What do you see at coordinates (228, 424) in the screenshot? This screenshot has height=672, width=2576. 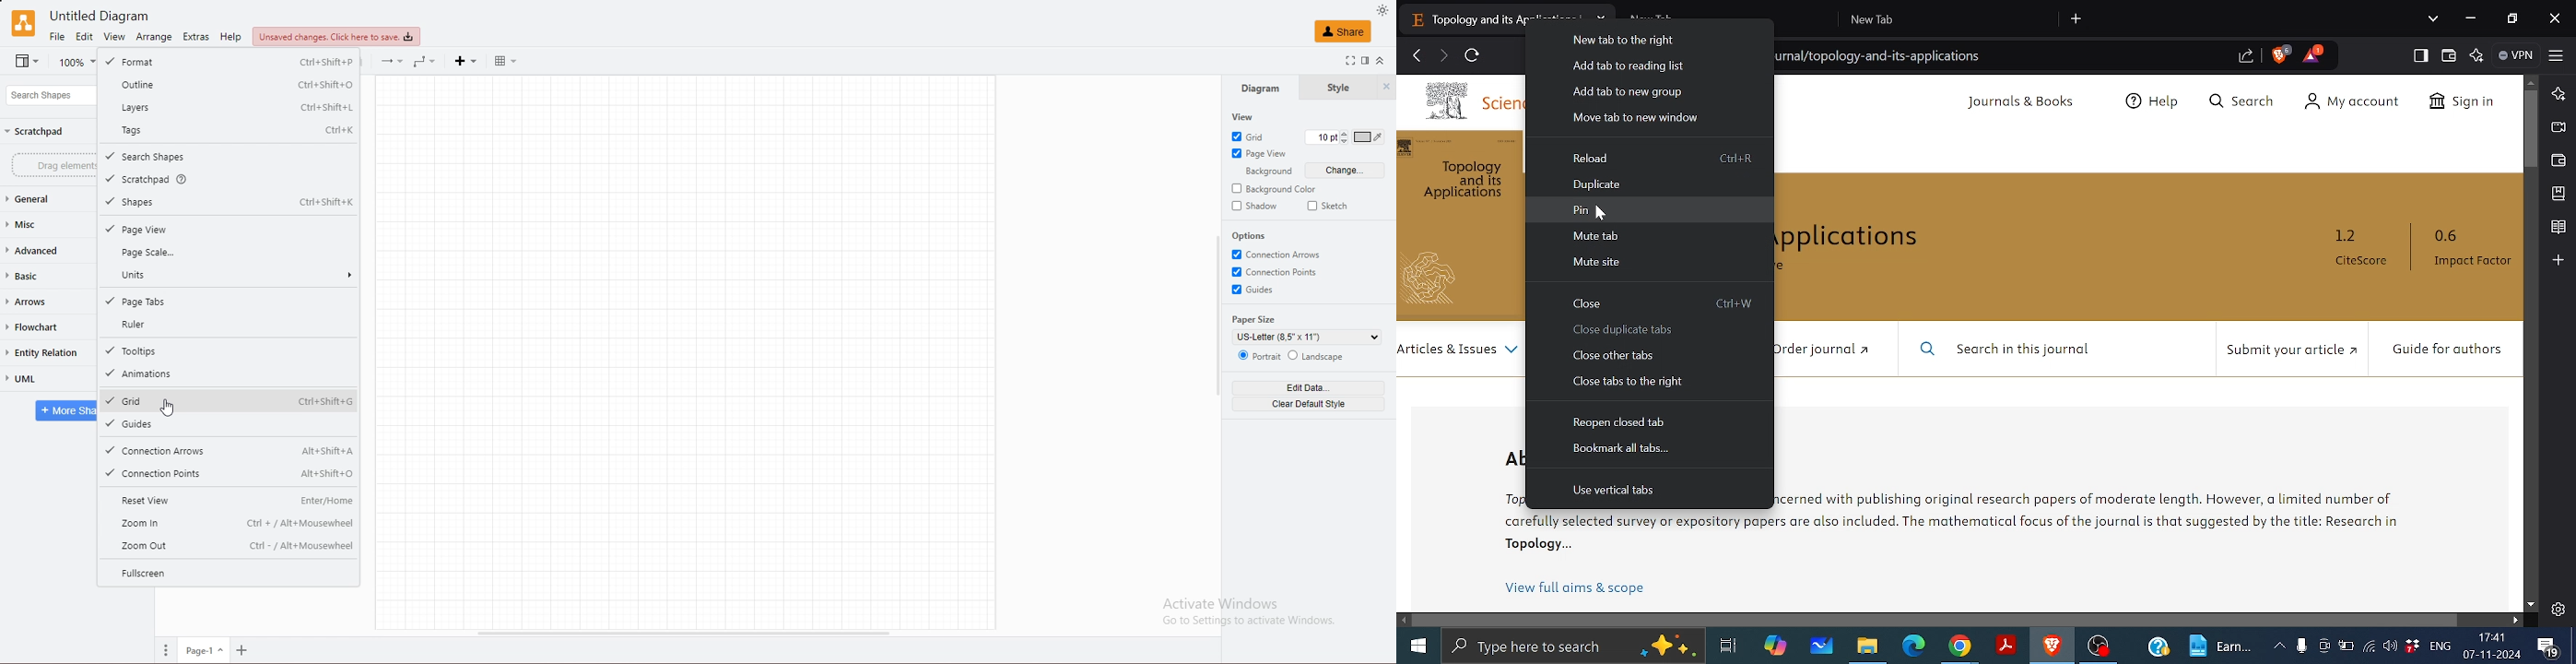 I see `guides` at bounding box center [228, 424].